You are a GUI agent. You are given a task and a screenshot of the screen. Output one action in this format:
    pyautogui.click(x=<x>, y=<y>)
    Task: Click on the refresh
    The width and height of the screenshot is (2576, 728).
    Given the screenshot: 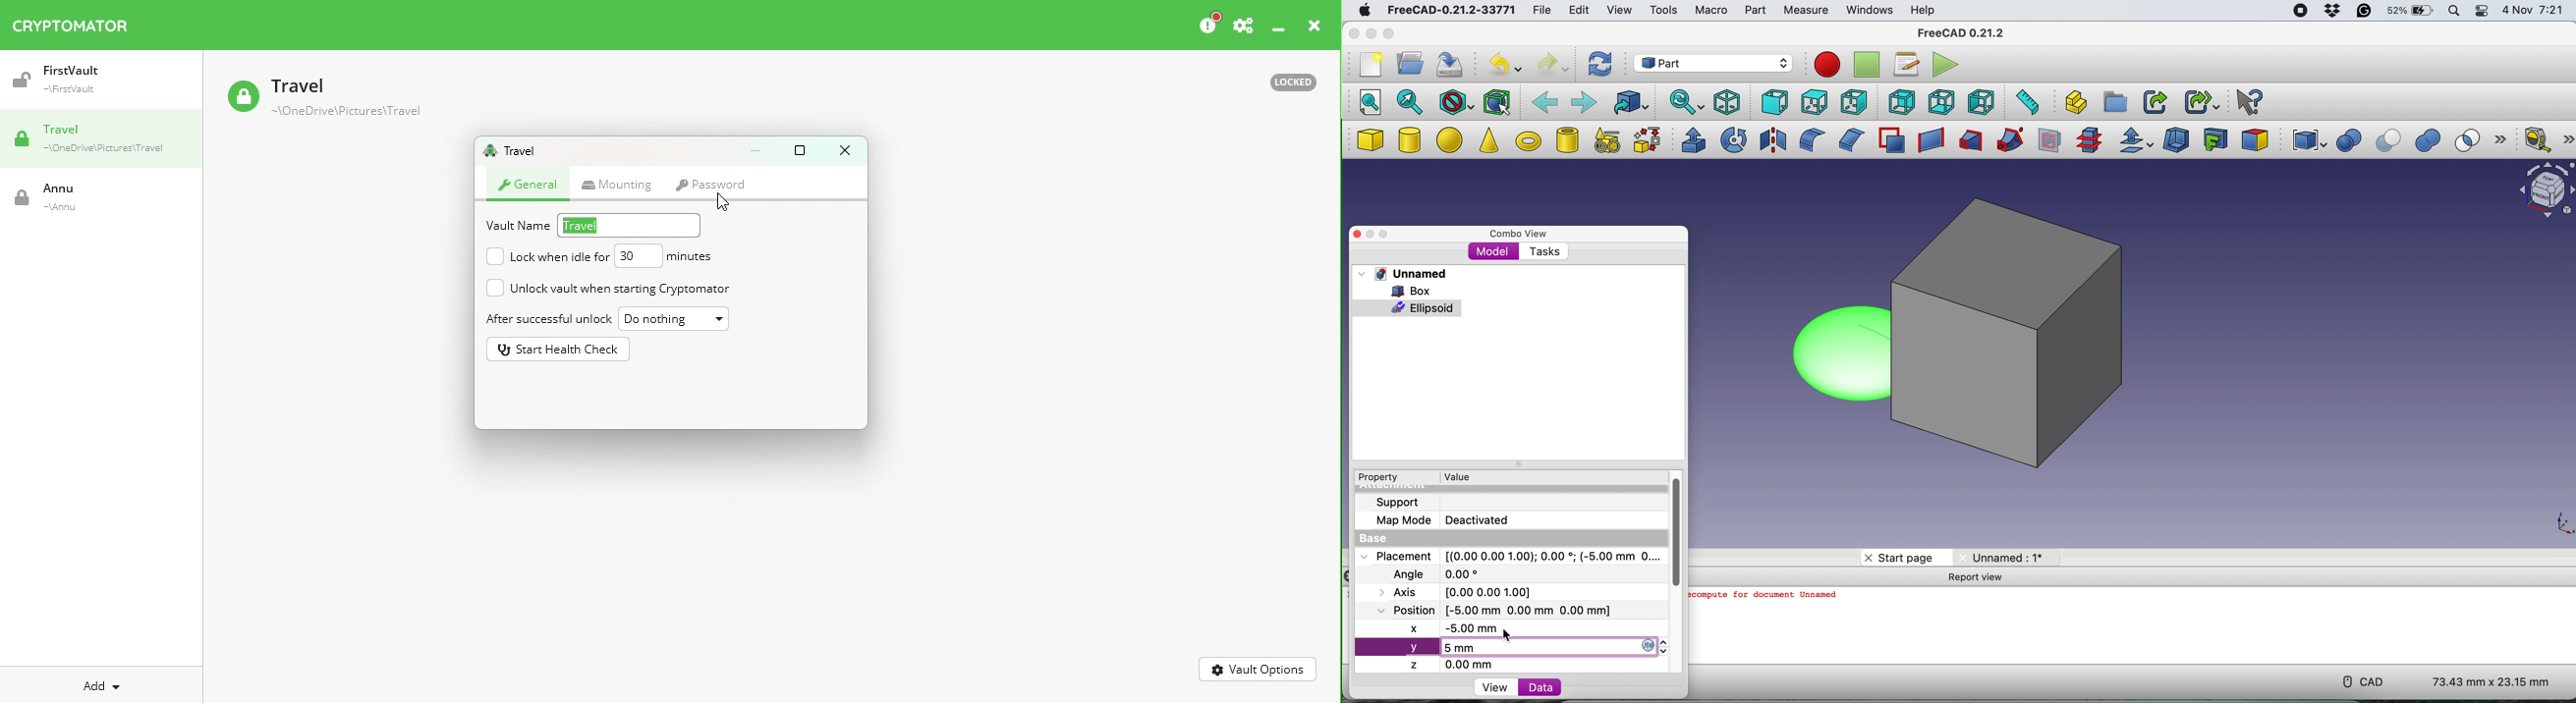 What is the action you would take?
    pyautogui.click(x=1600, y=65)
    